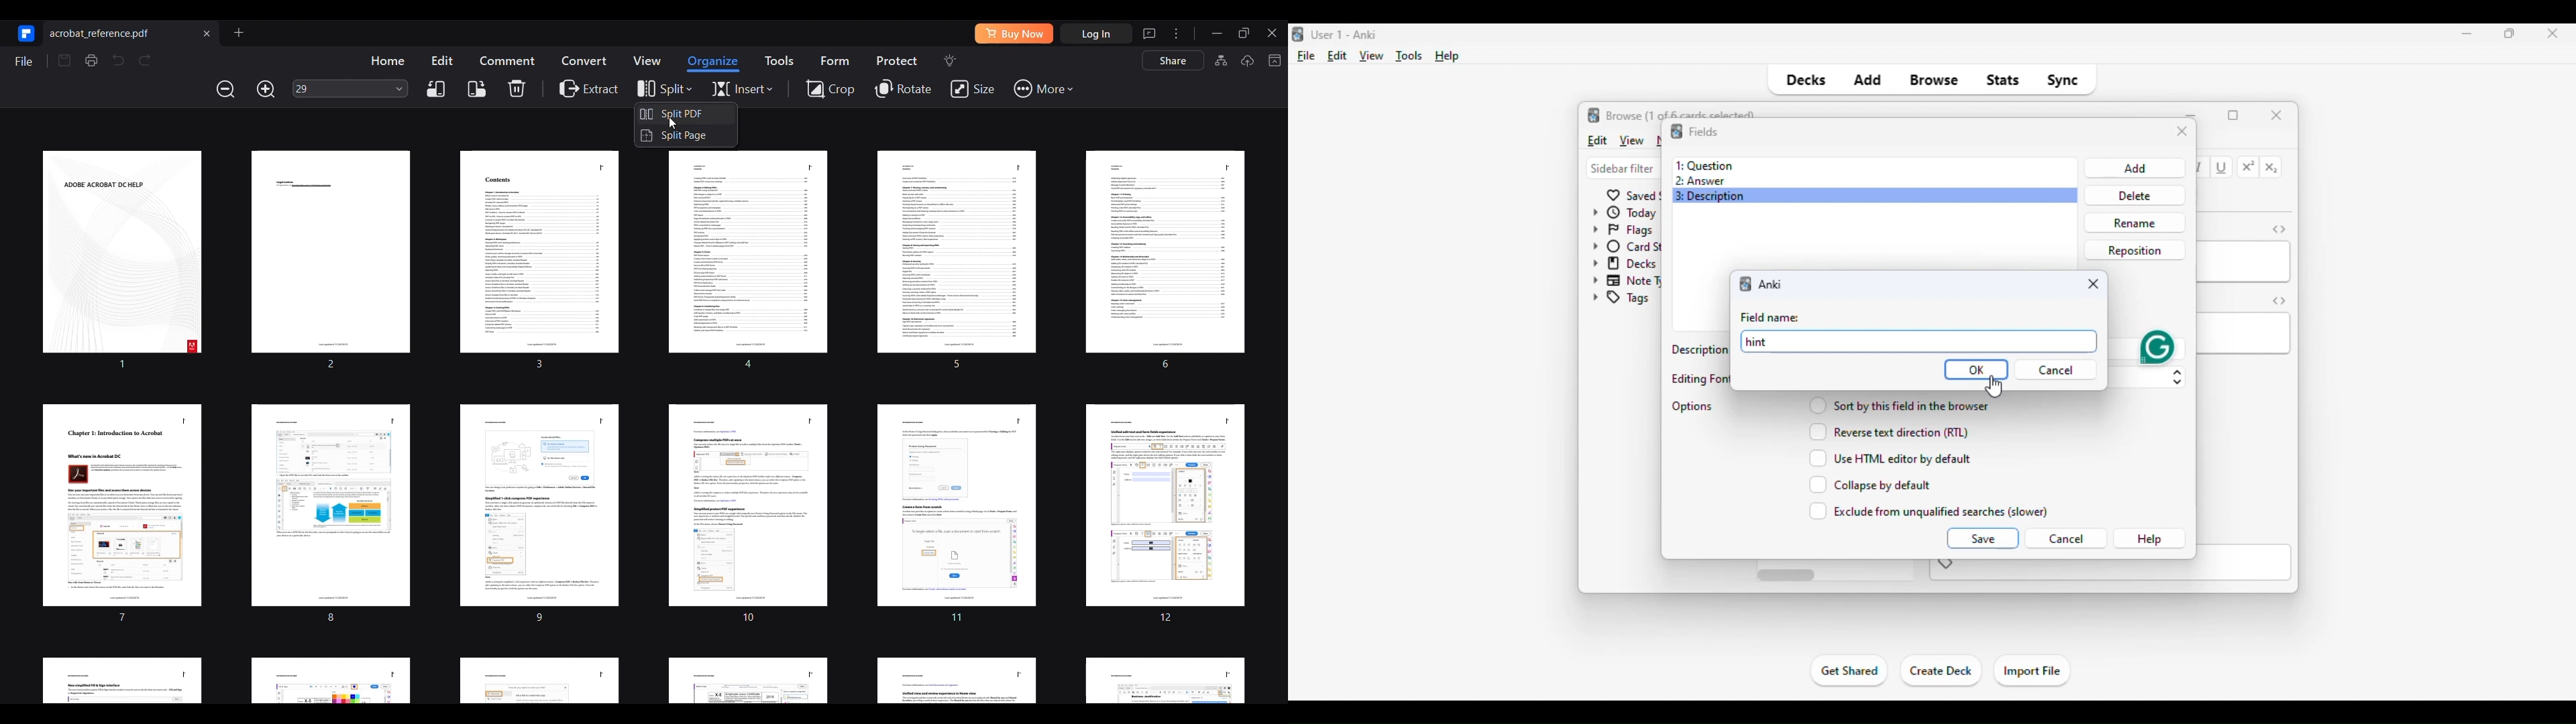 This screenshot has height=728, width=2576. I want to click on collapse by default, so click(1870, 485).